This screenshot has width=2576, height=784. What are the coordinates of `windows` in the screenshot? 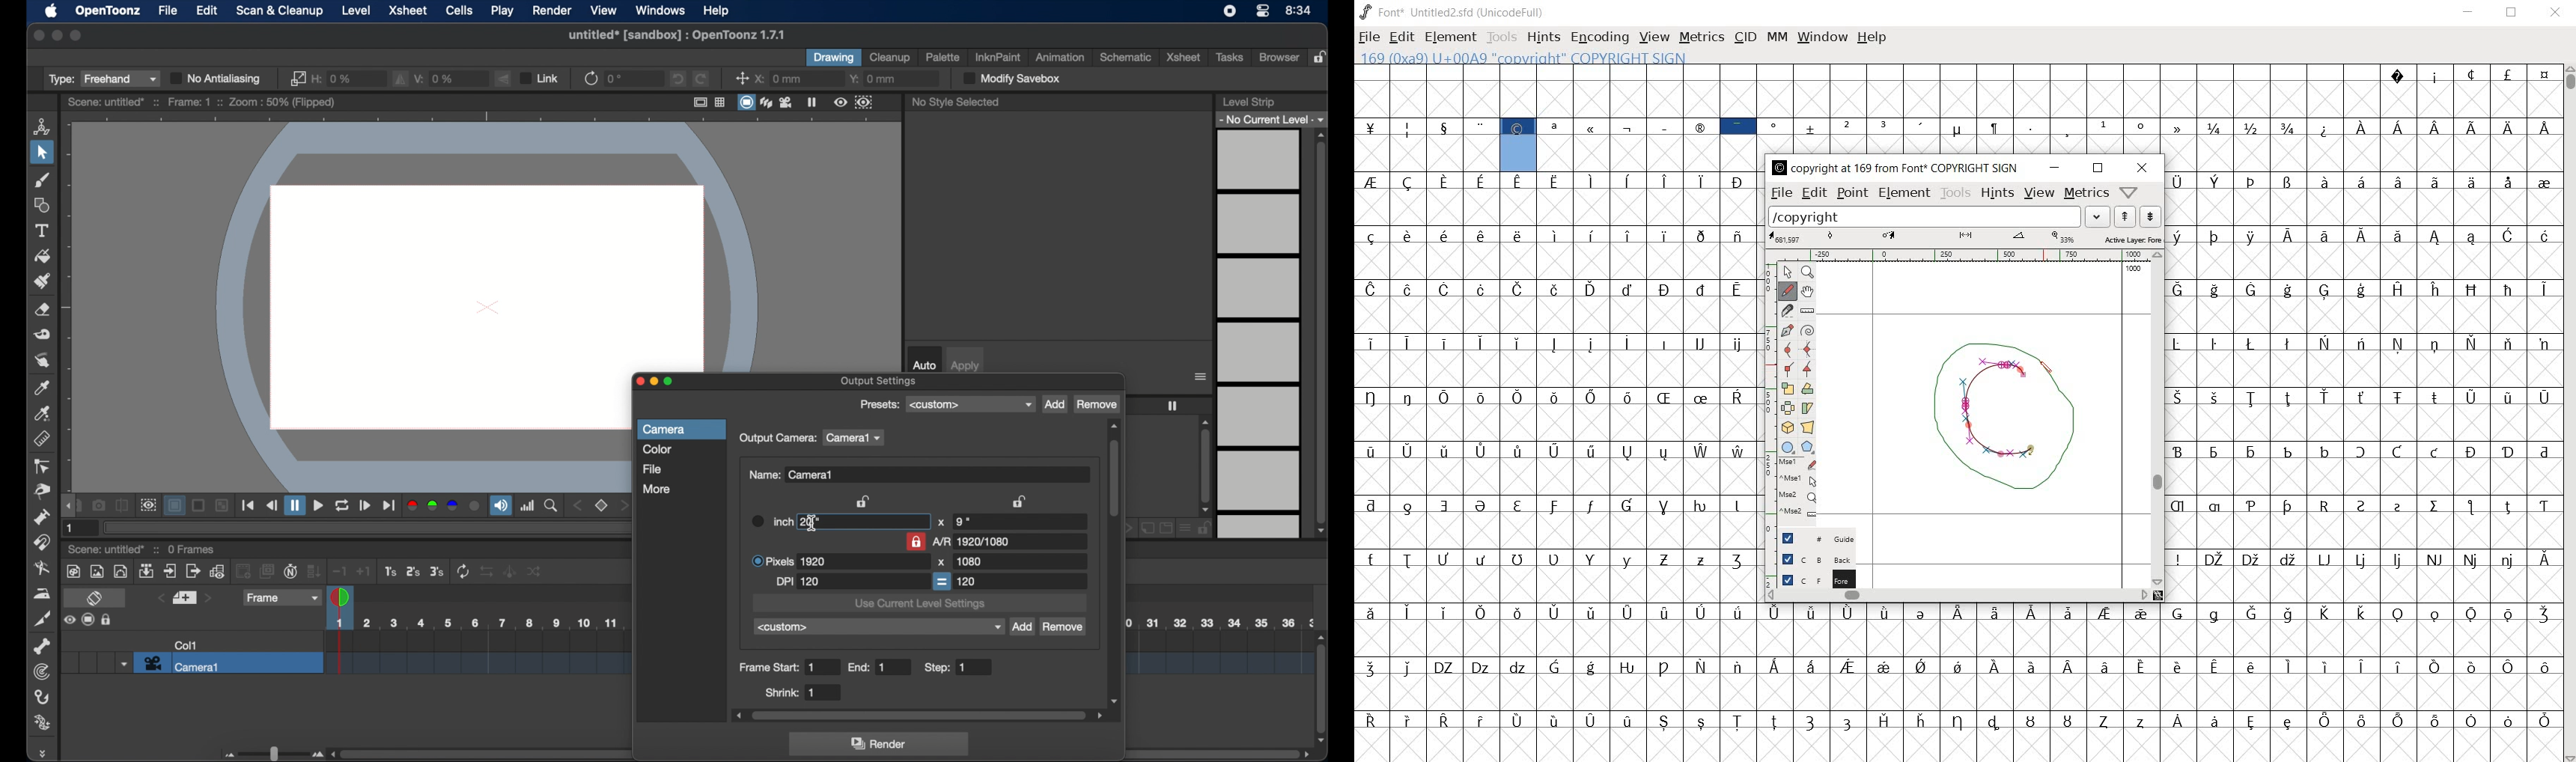 It's located at (661, 11).